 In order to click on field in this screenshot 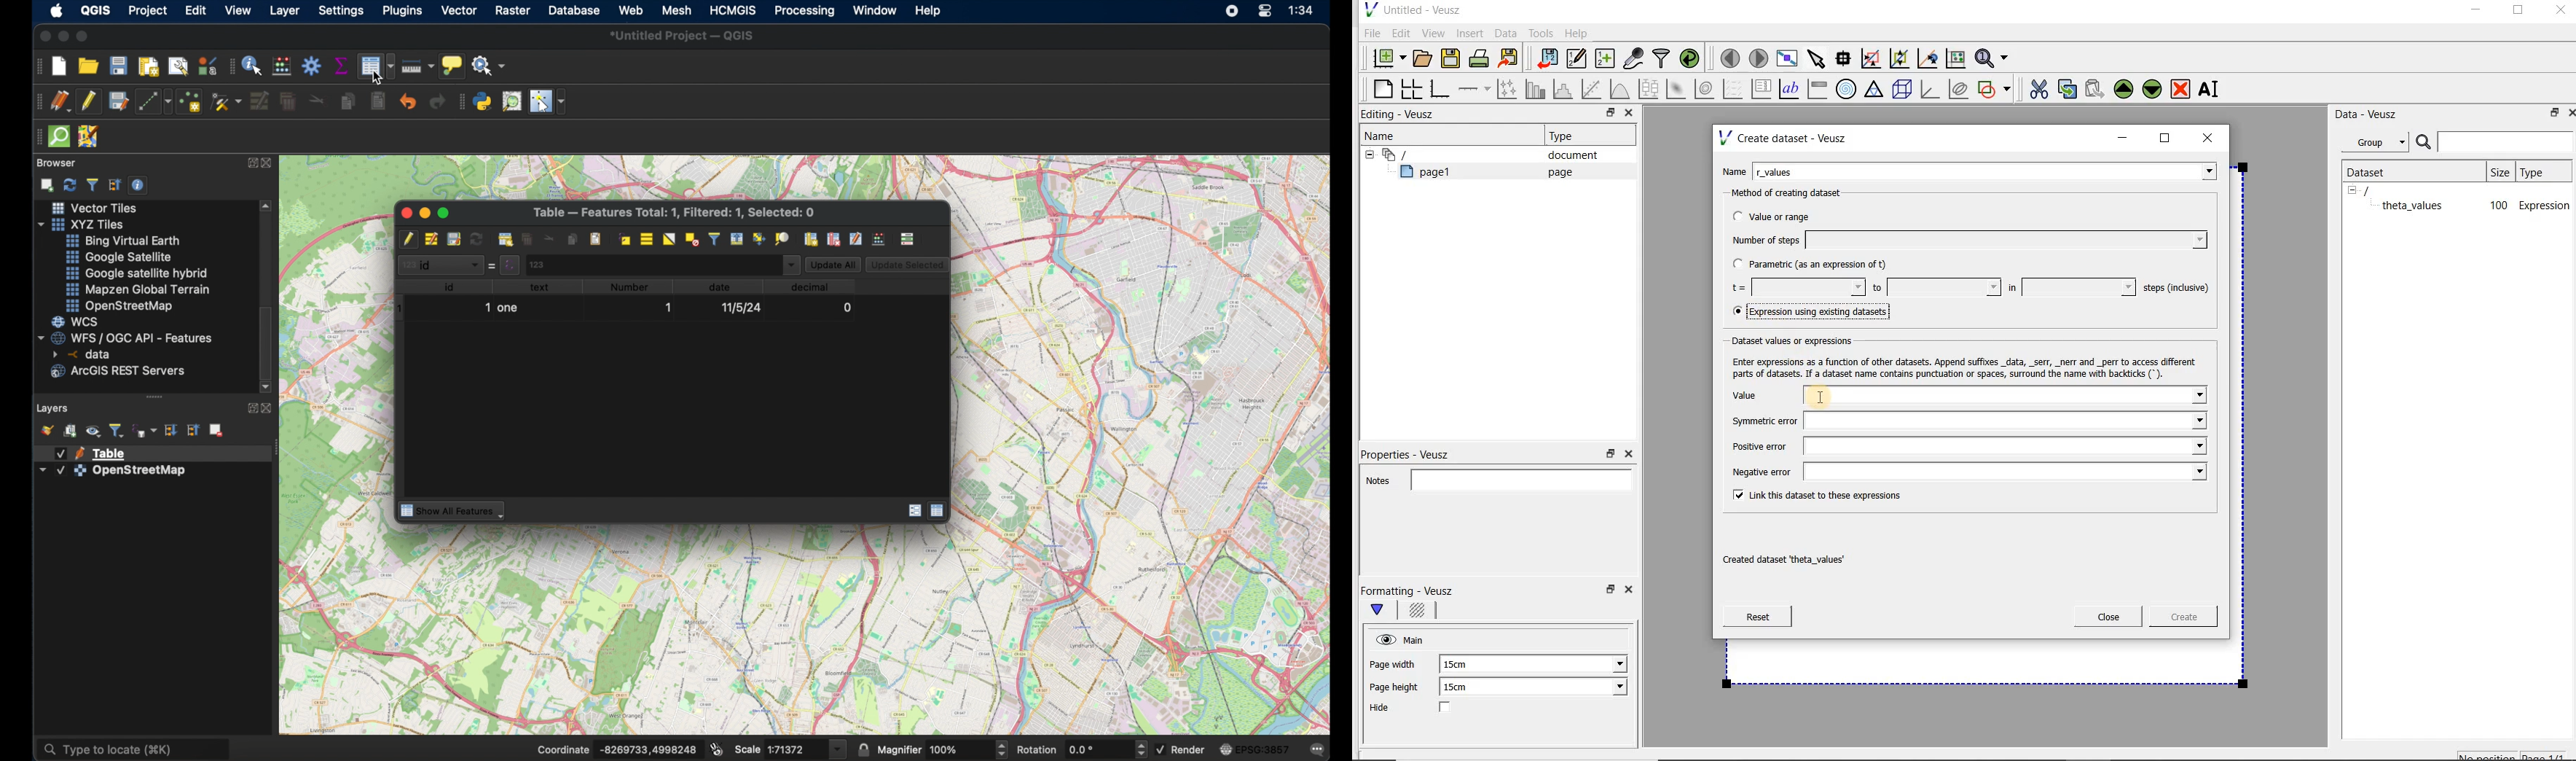, I will do `click(651, 264)`.